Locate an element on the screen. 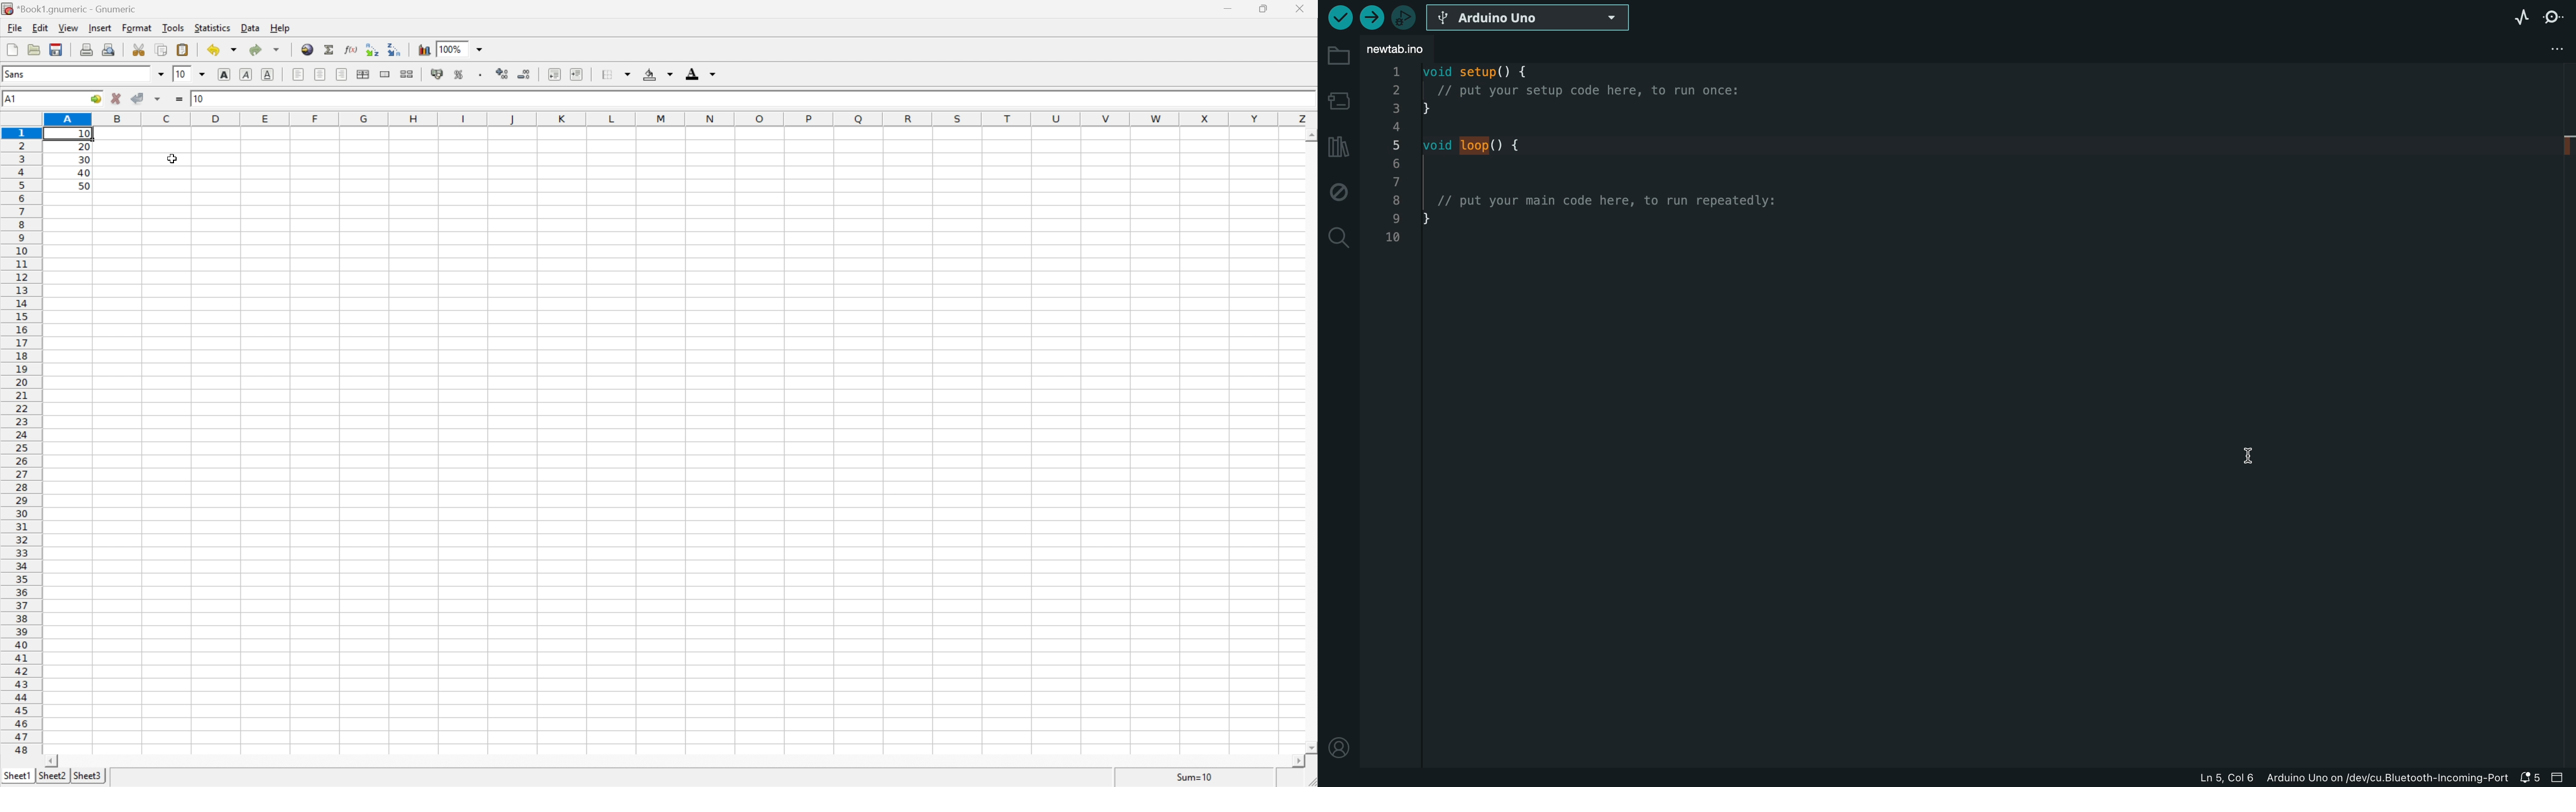 The image size is (2576, 812). Format the selection as percentage is located at coordinates (459, 72).